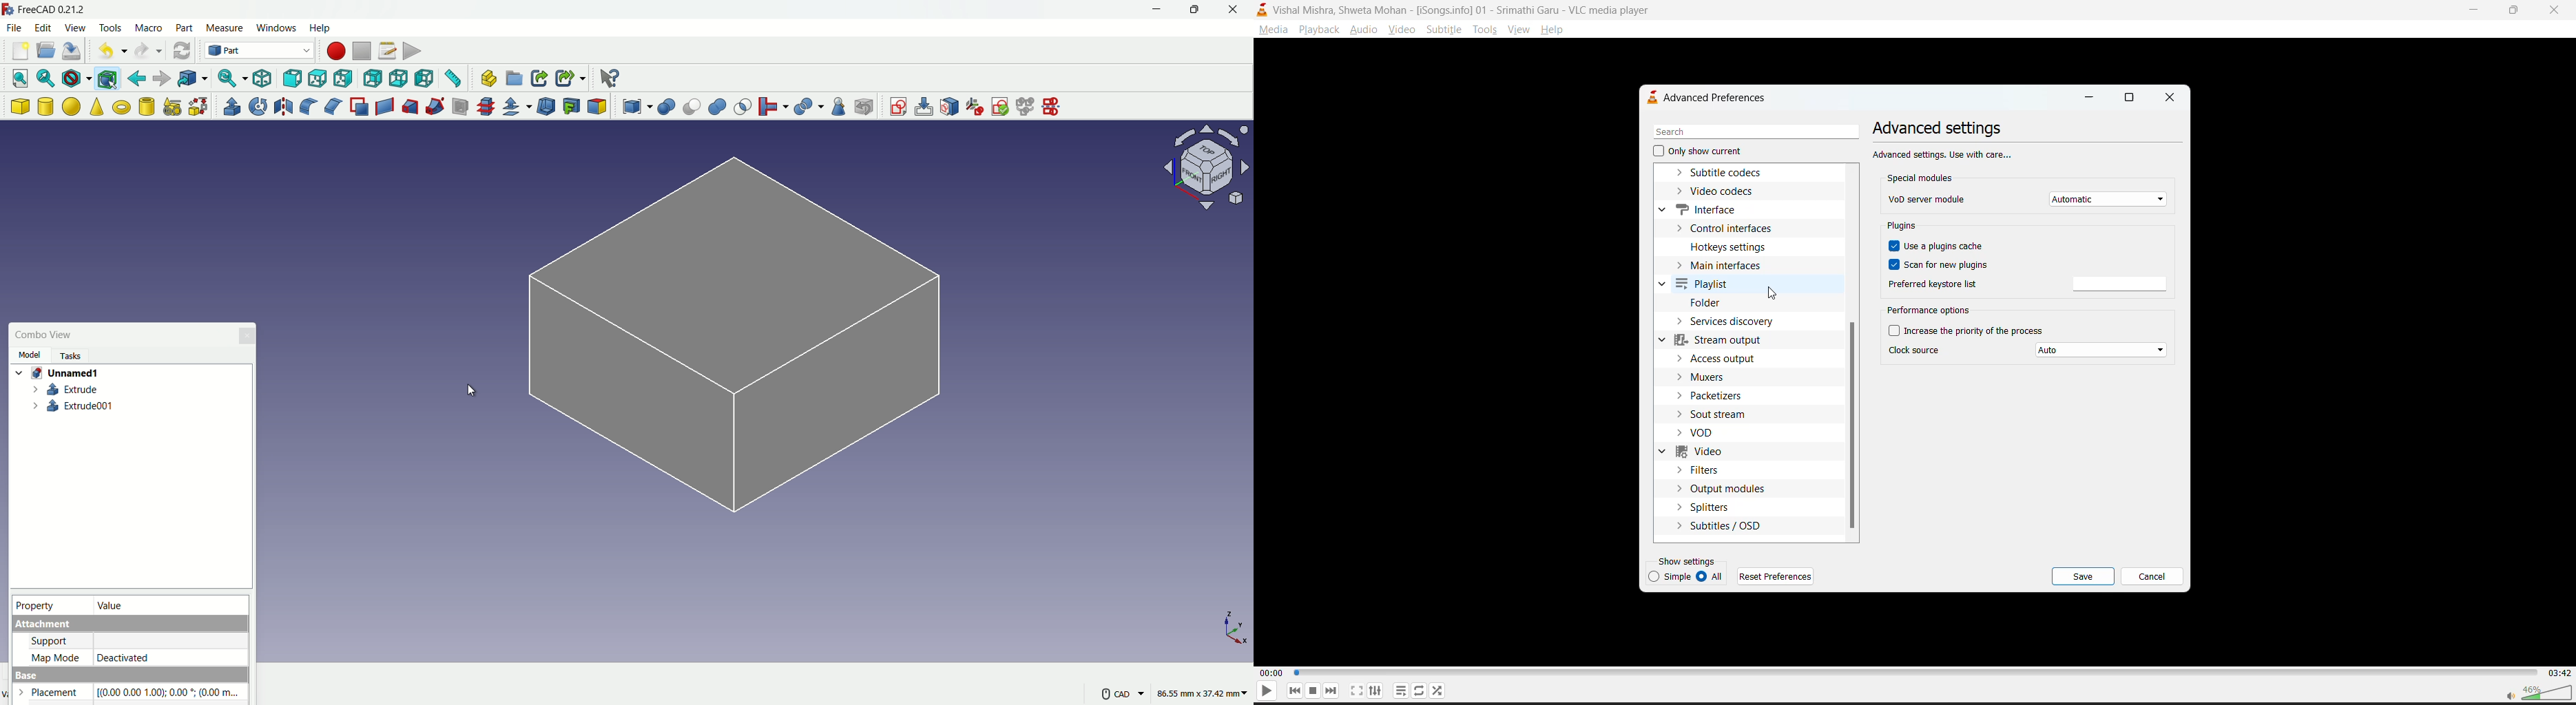 The width and height of the screenshot is (2576, 728). What do you see at coordinates (1706, 507) in the screenshot?
I see `splitters` at bounding box center [1706, 507].